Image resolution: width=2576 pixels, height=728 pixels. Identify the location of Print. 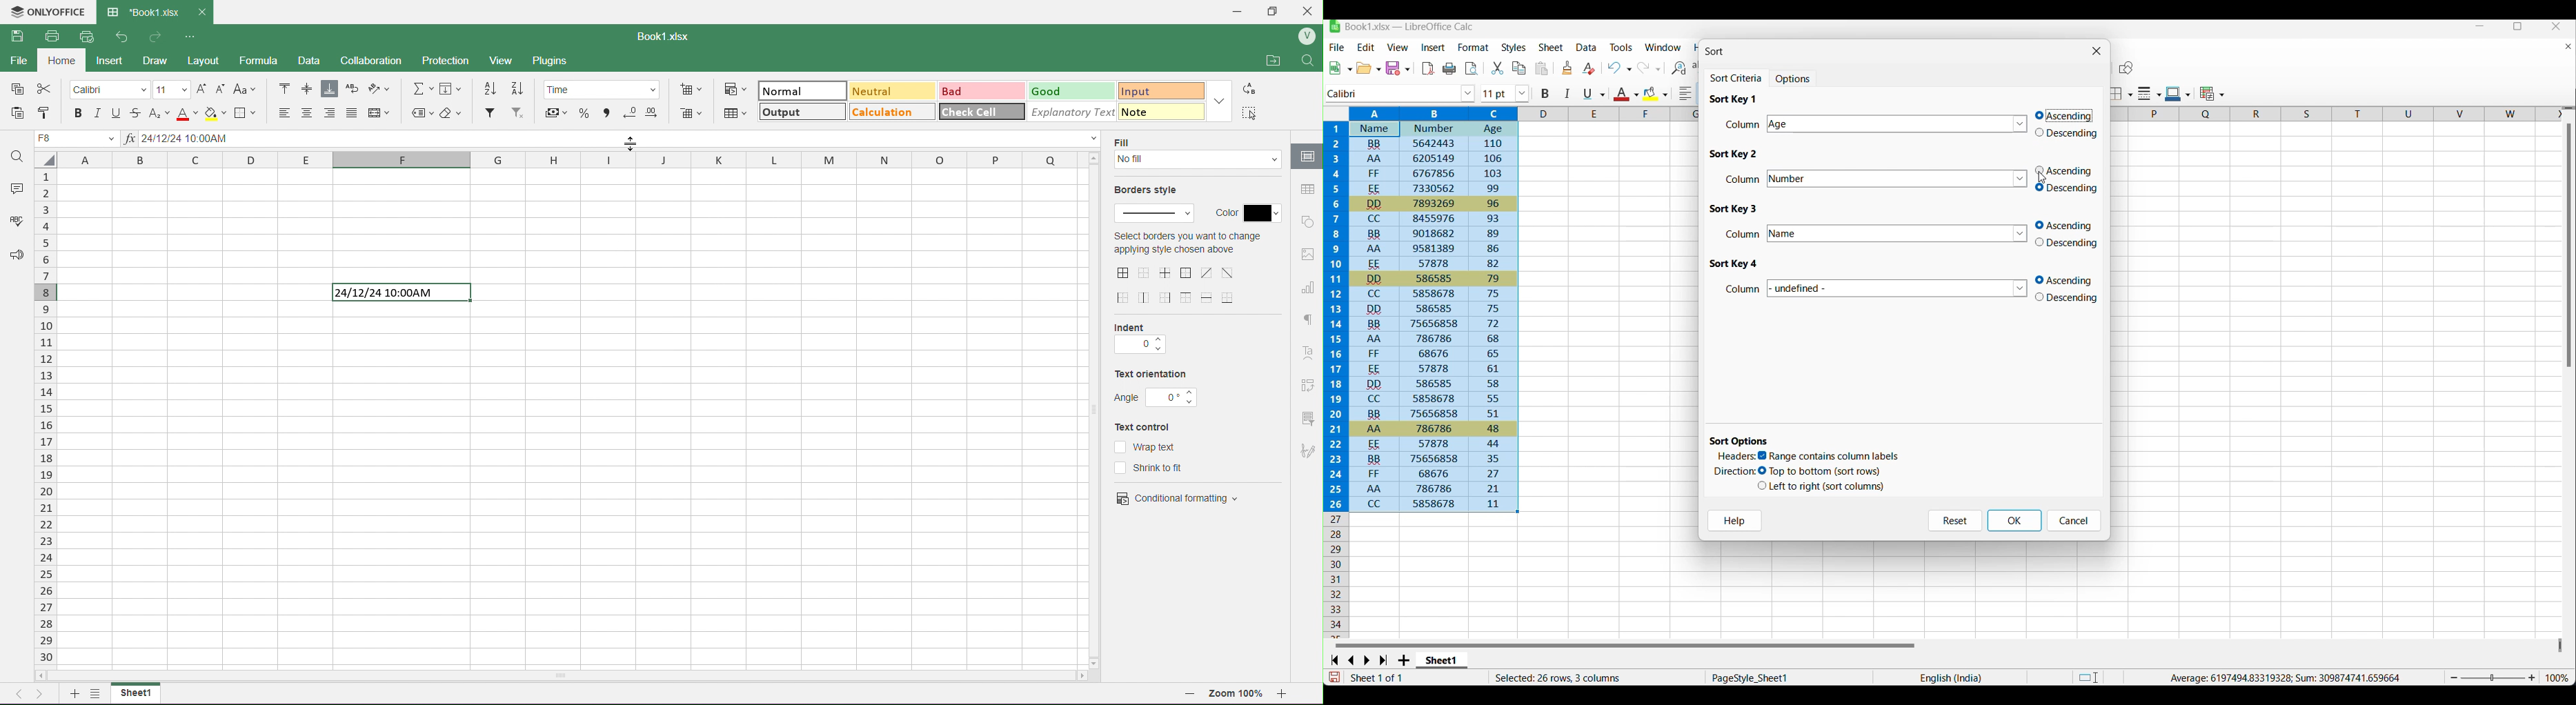
(1449, 69).